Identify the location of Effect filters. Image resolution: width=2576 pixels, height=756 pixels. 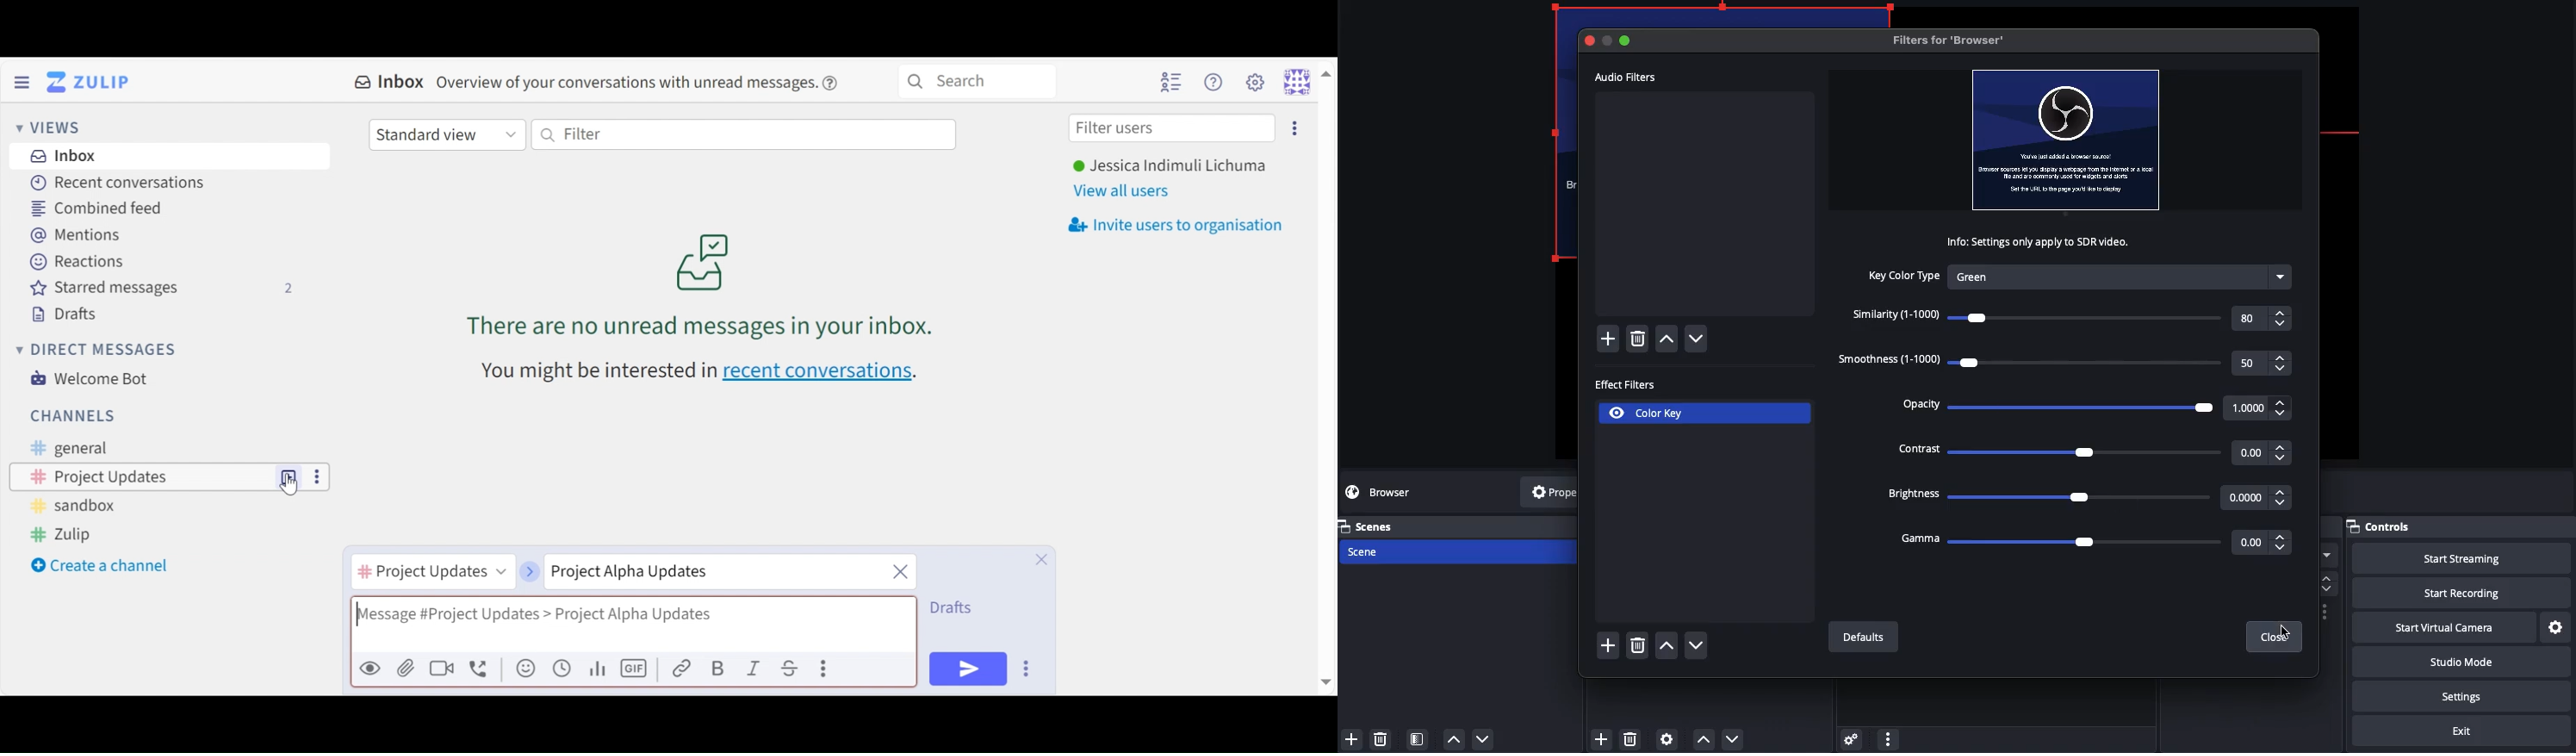
(1628, 383).